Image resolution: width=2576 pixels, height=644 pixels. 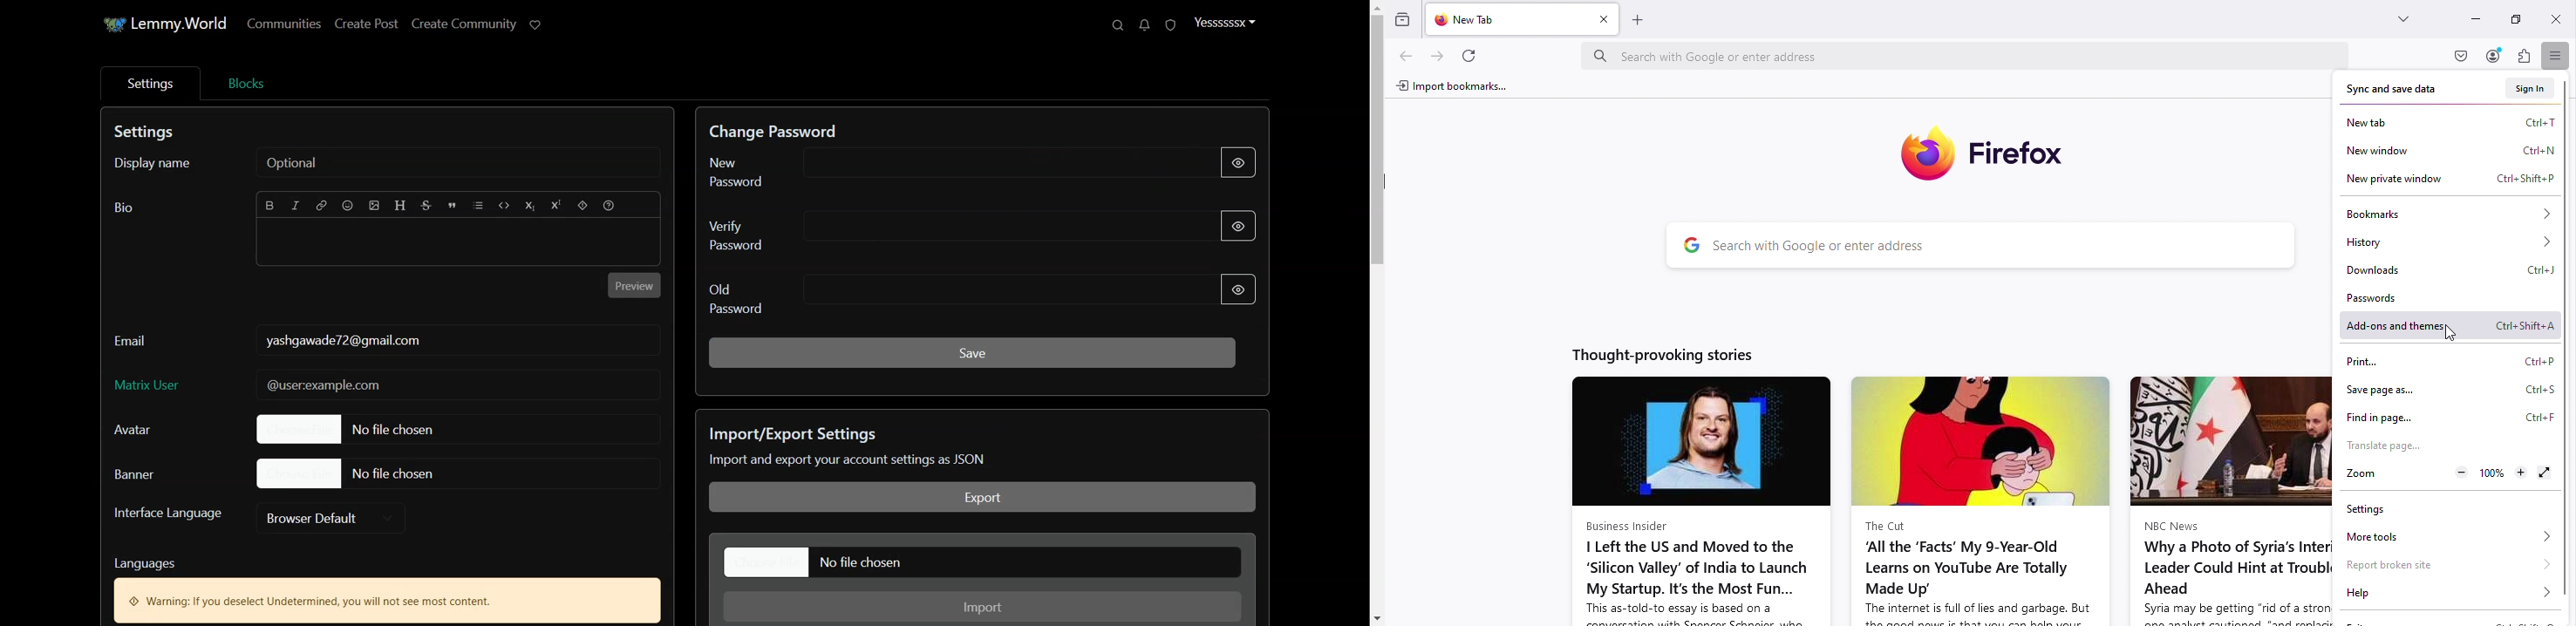 What do you see at coordinates (1145, 25) in the screenshot?
I see `Unread message` at bounding box center [1145, 25].